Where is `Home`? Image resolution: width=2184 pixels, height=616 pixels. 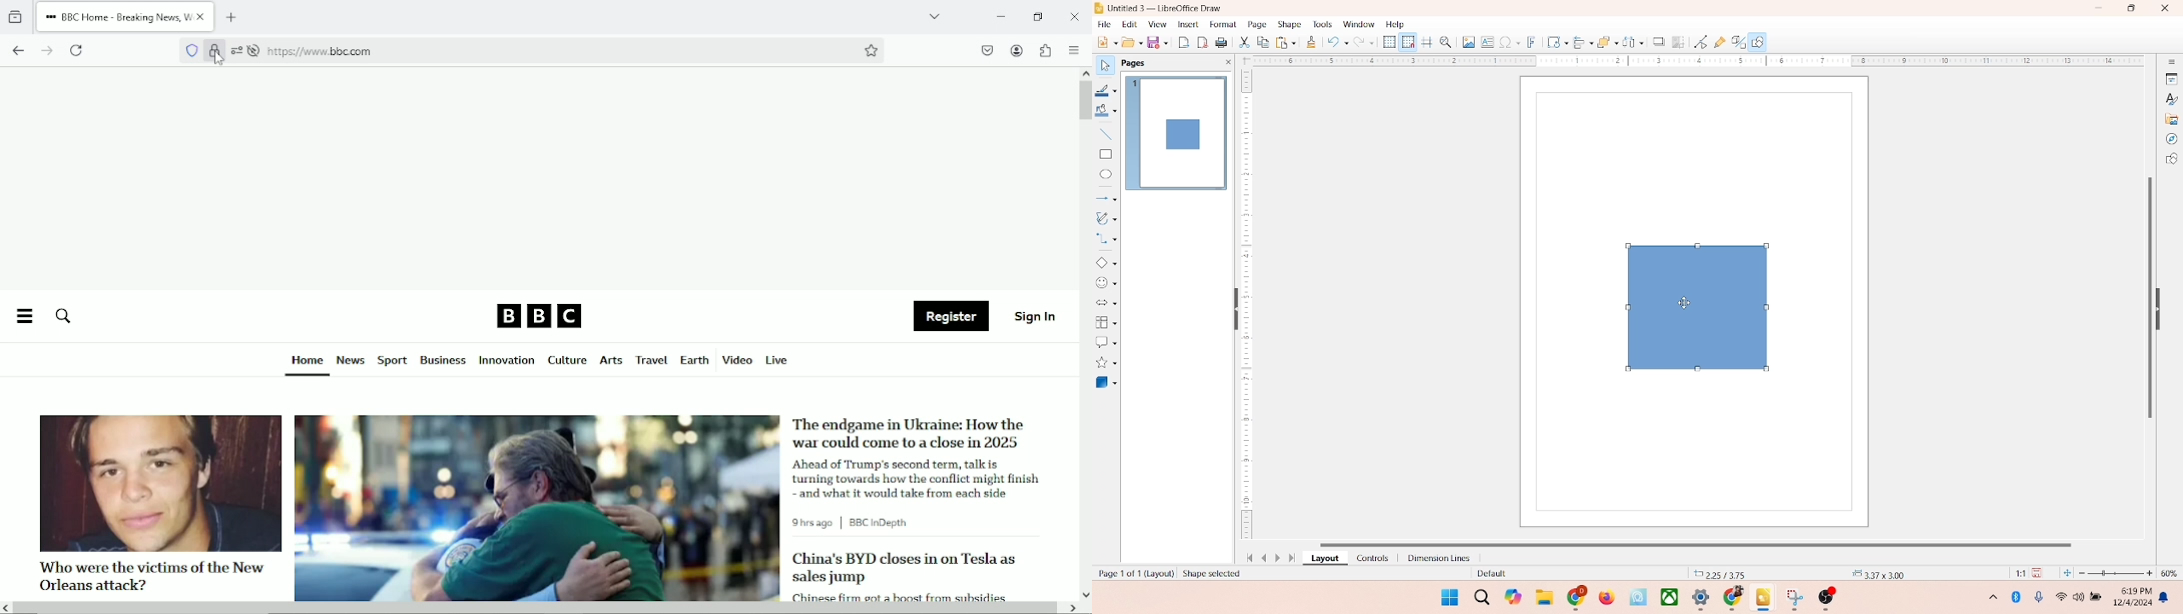 Home is located at coordinates (306, 360).